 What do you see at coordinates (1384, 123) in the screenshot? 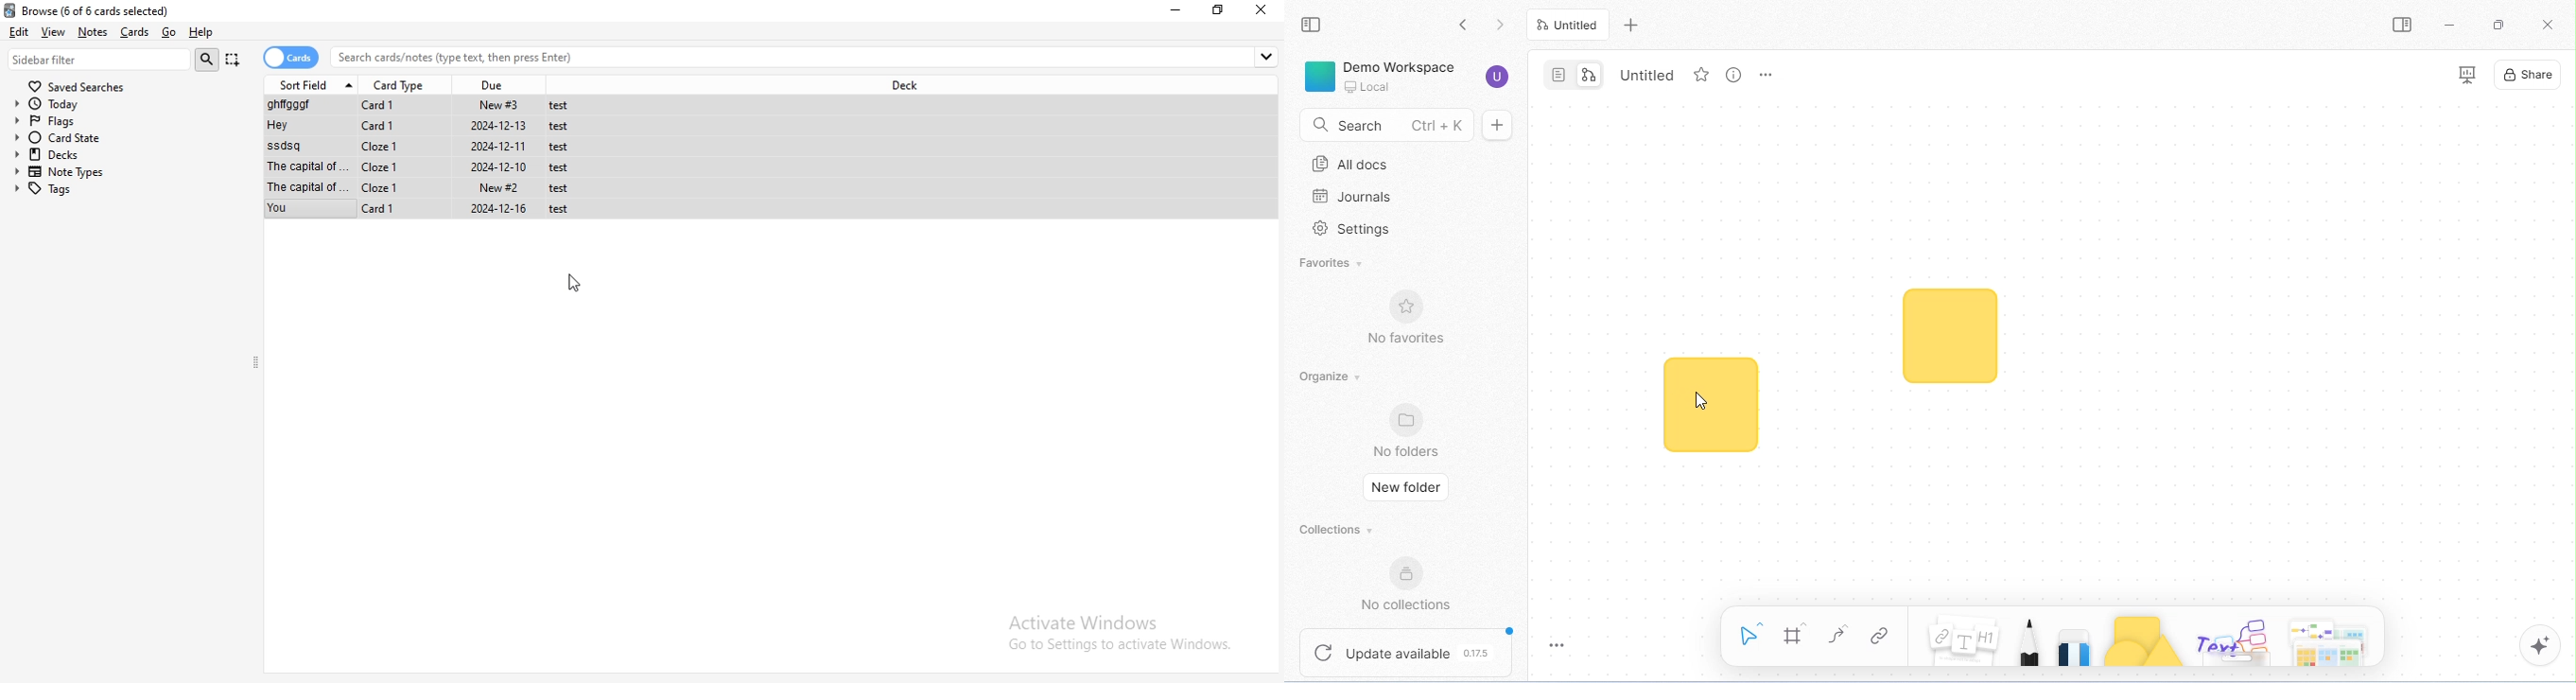
I see `search Ctrl+K` at bounding box center [1384, 123].